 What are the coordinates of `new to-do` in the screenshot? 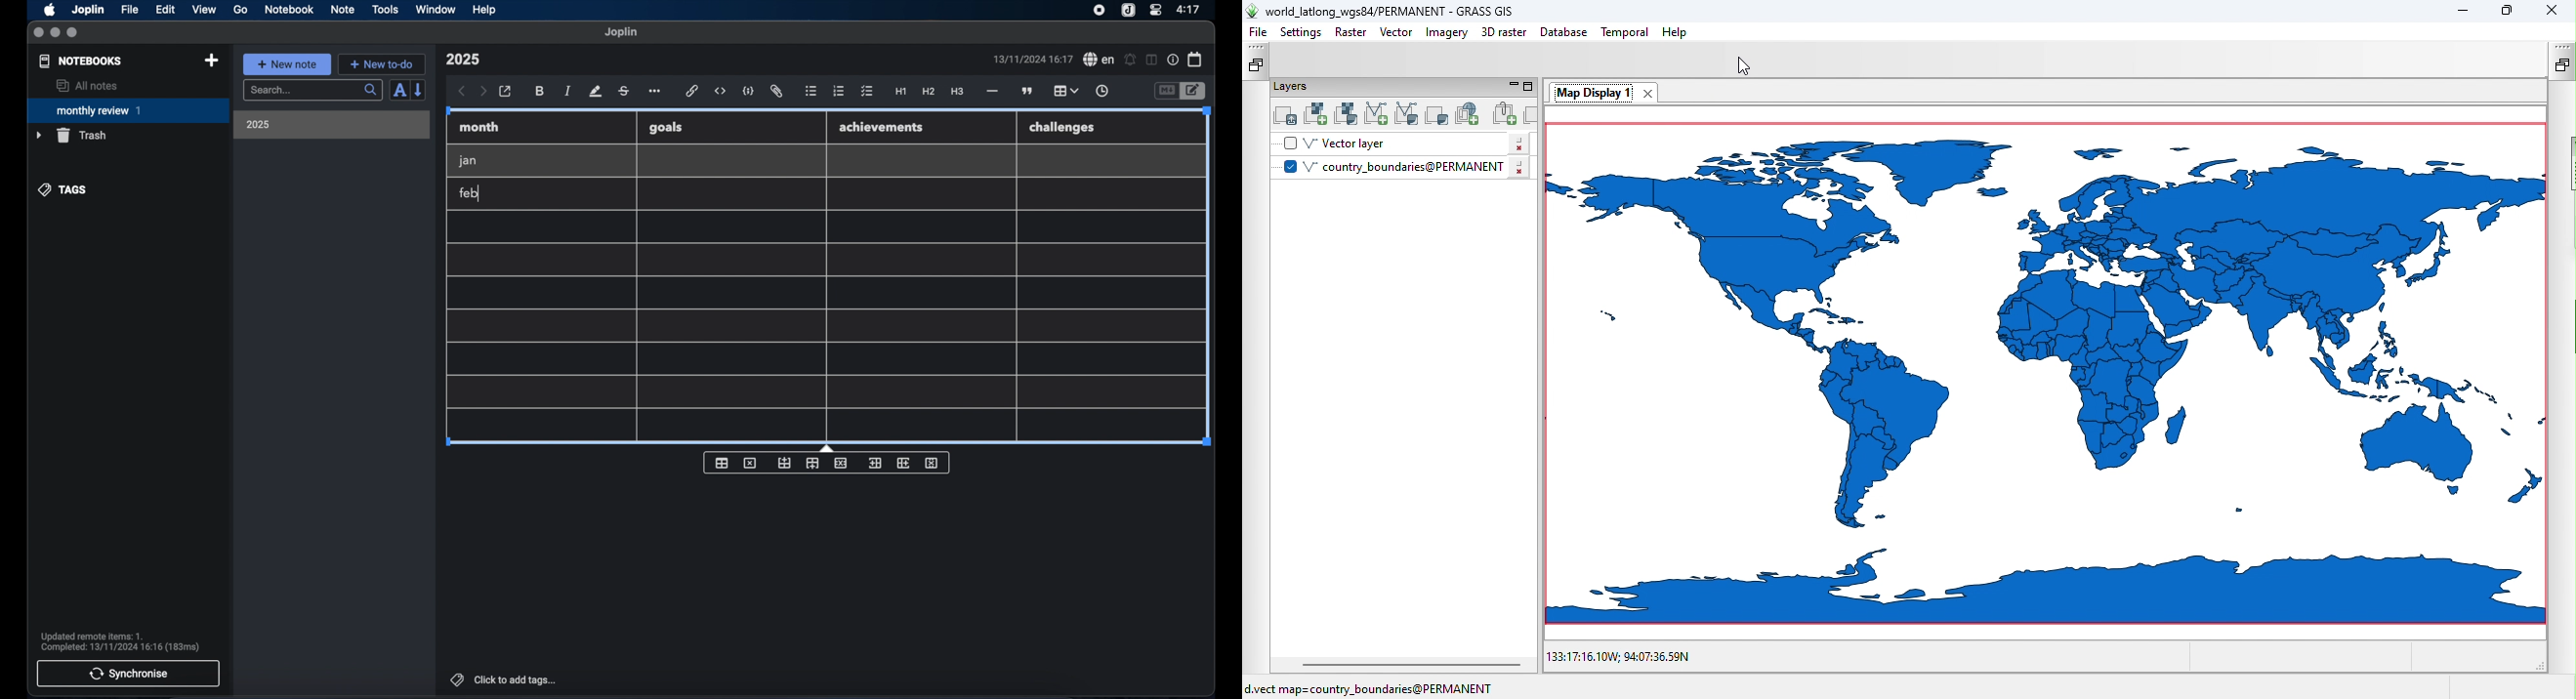 It's located at (383, 64).